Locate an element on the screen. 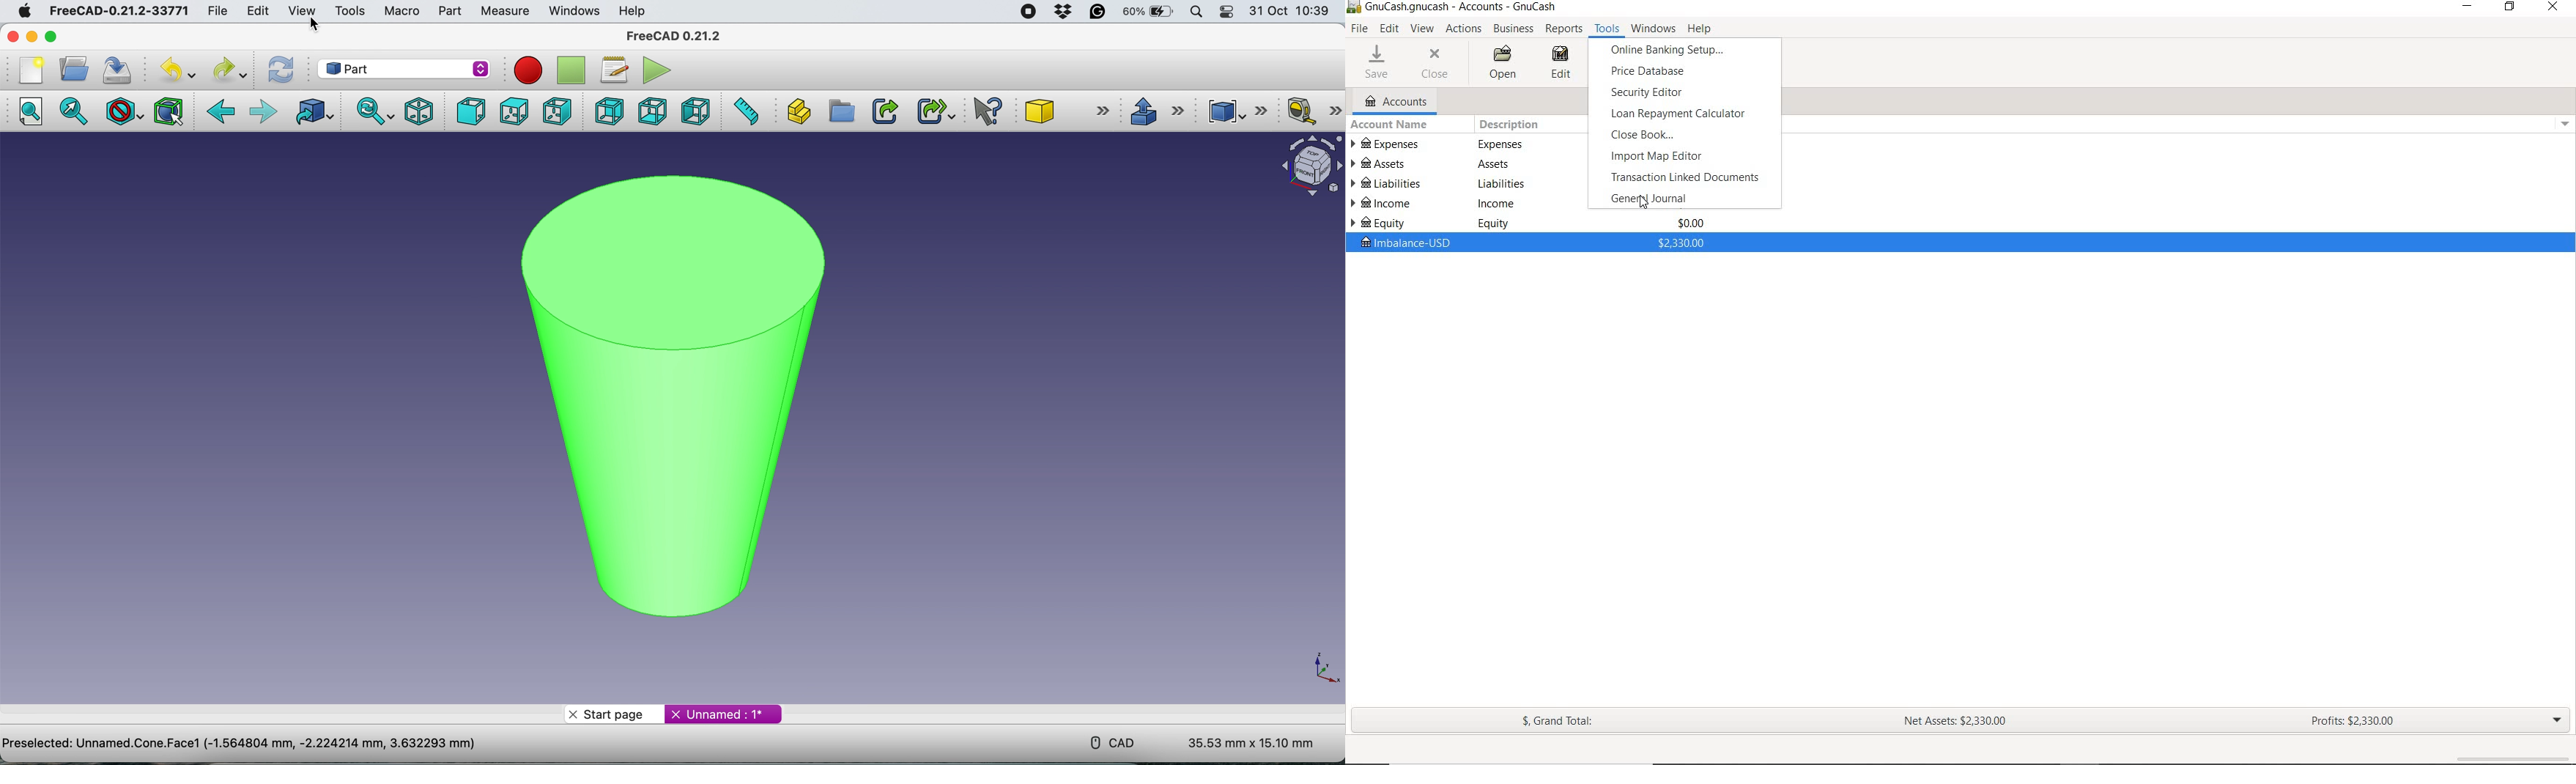  IMPORT MAP EDITOR is located at coordinates (1685, 156).